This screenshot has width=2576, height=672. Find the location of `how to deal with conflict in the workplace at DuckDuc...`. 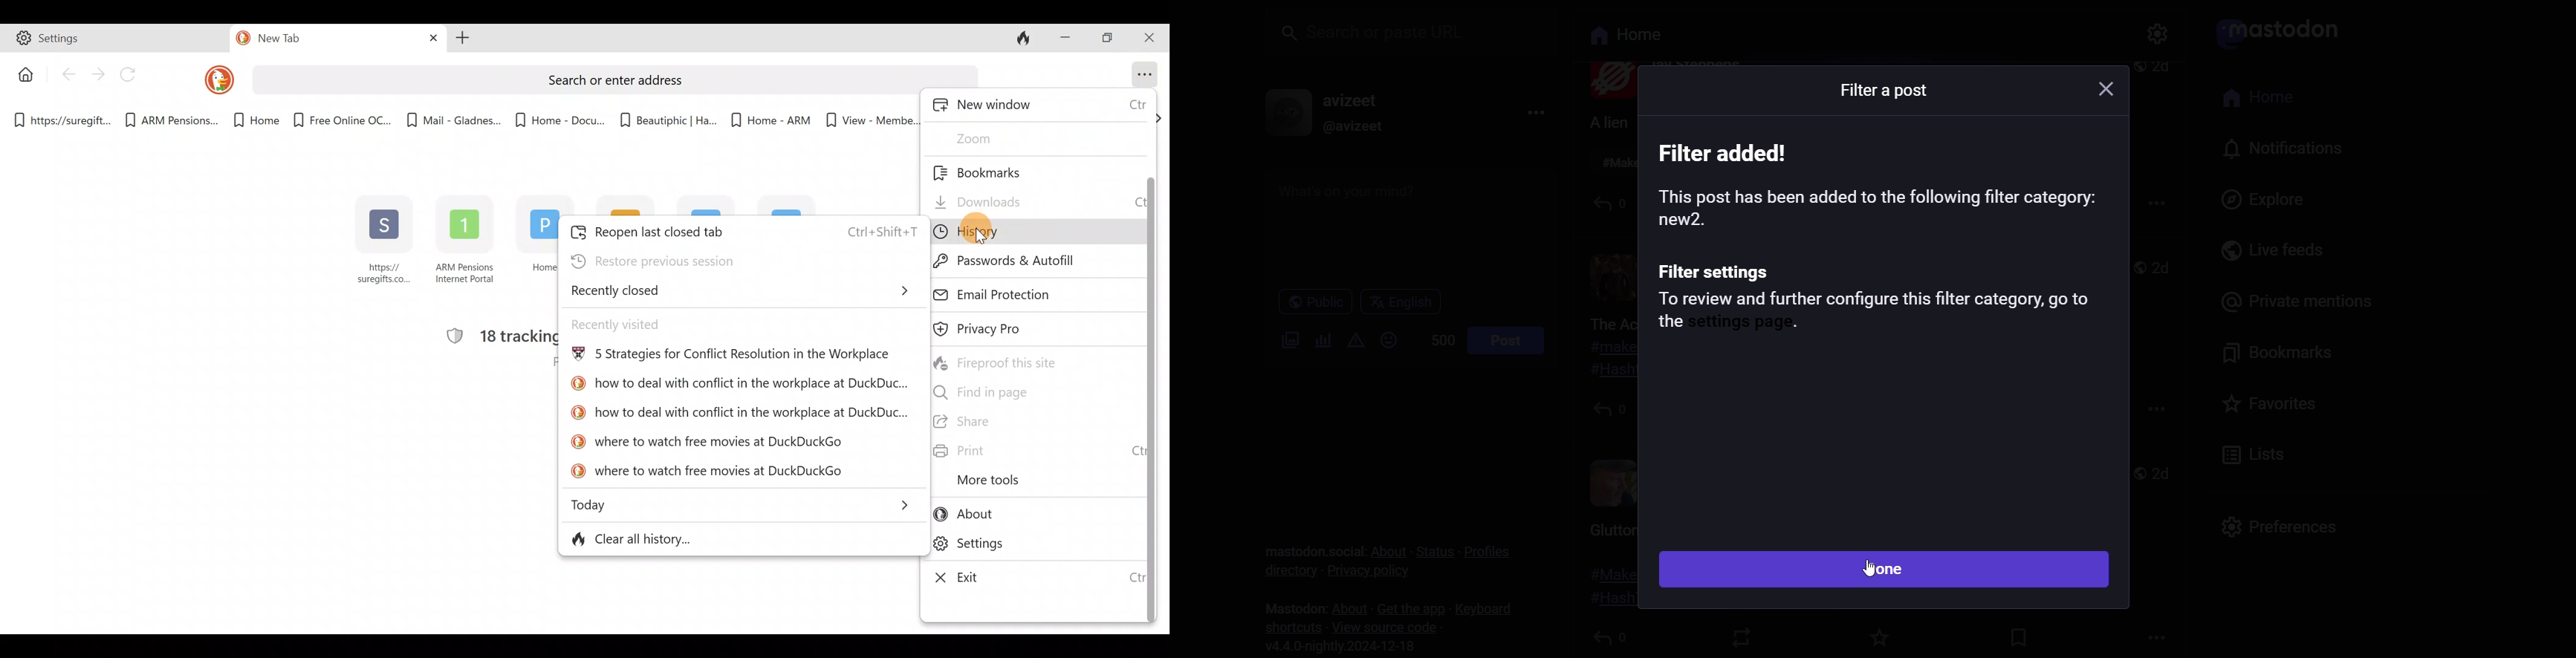

how to deal with conflict in the workplace at DuckDuc... is located at coordinates (739, 412).